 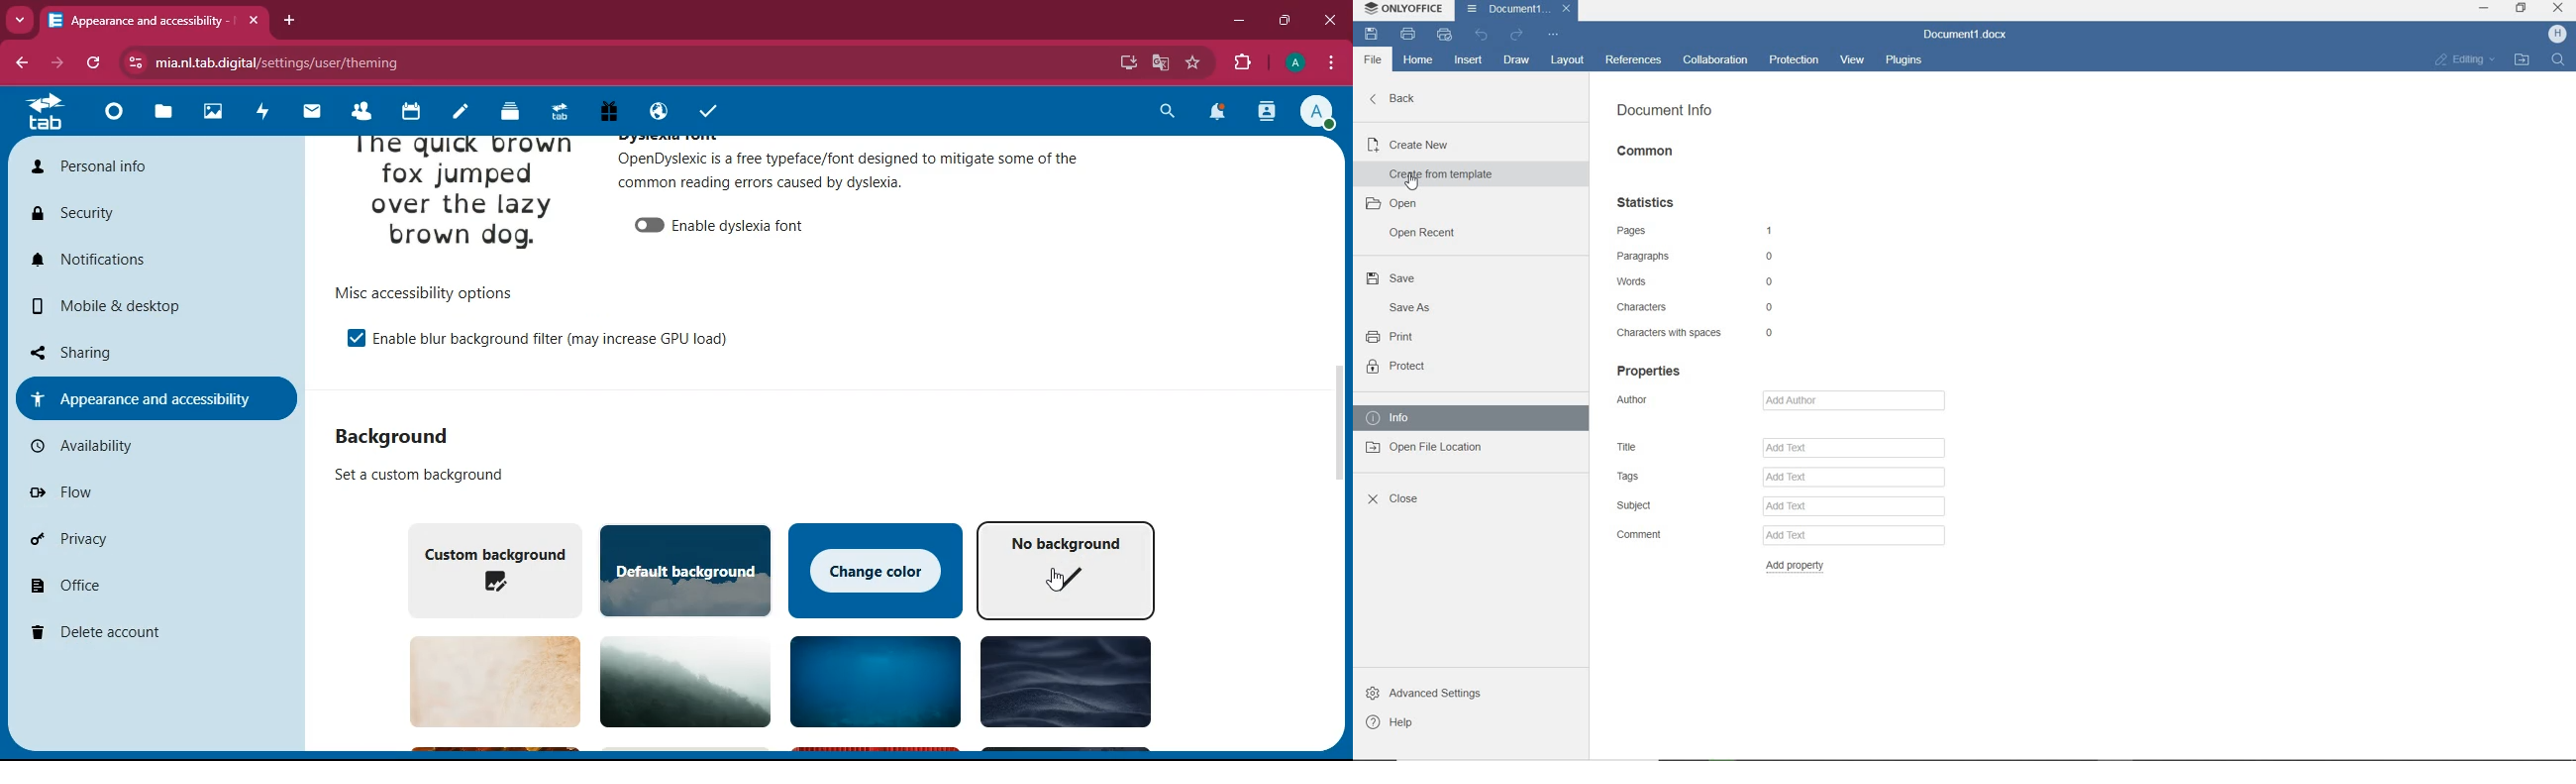 What do you see at coordinates (409, 475) in the screenshot?
I see `description` at bounding box center [409, 475].